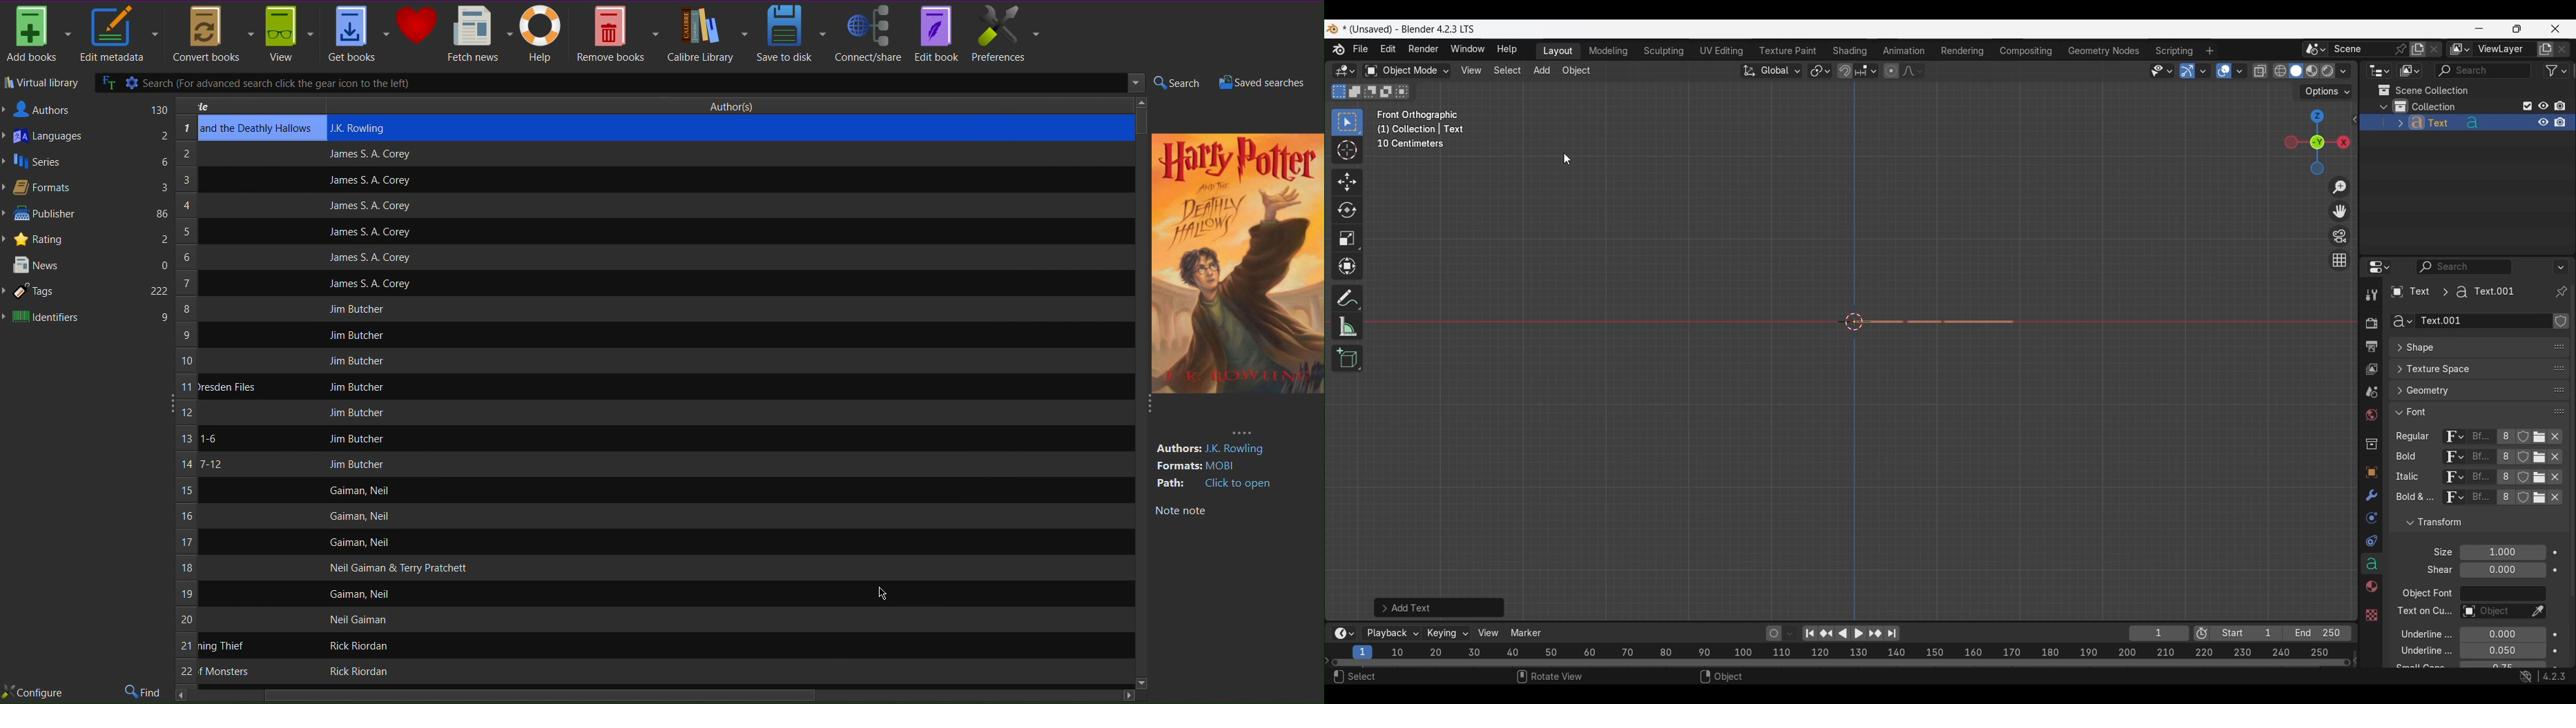 The height and width of the screenshot is (728, 2576). Describe the element at coordinates (1178, 467) in the screenshot. I see `Formats :` at that location.